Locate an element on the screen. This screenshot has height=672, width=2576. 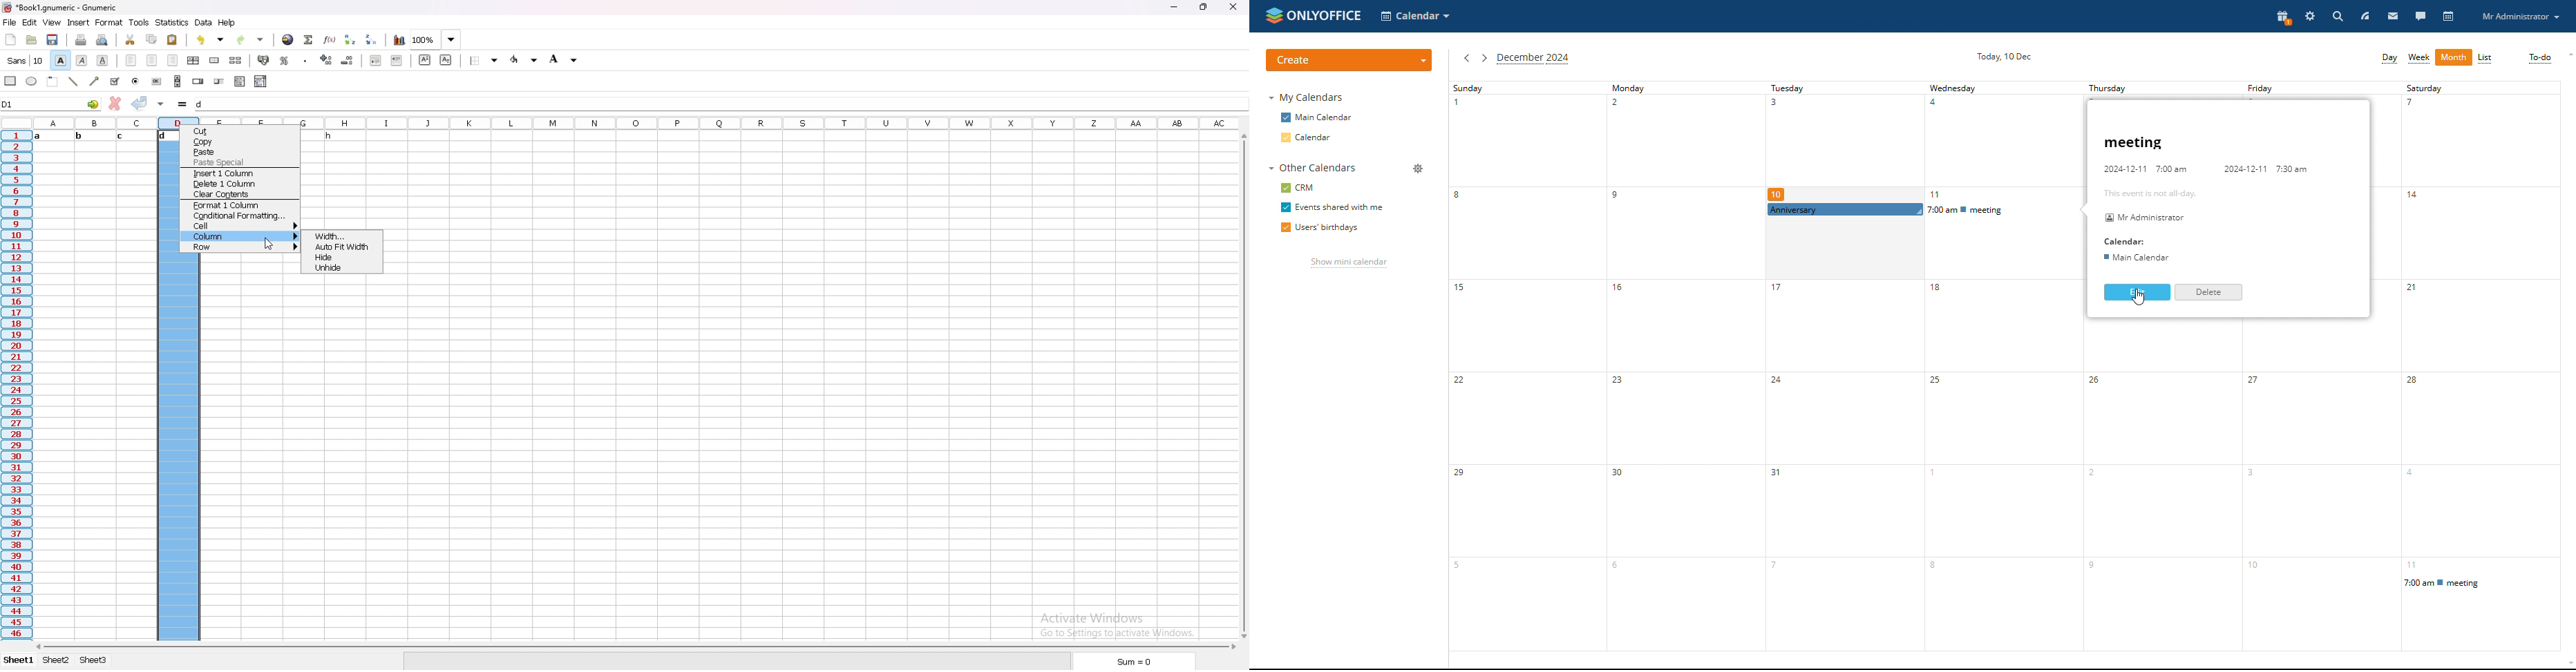
width is located at coordinates (342, 236).